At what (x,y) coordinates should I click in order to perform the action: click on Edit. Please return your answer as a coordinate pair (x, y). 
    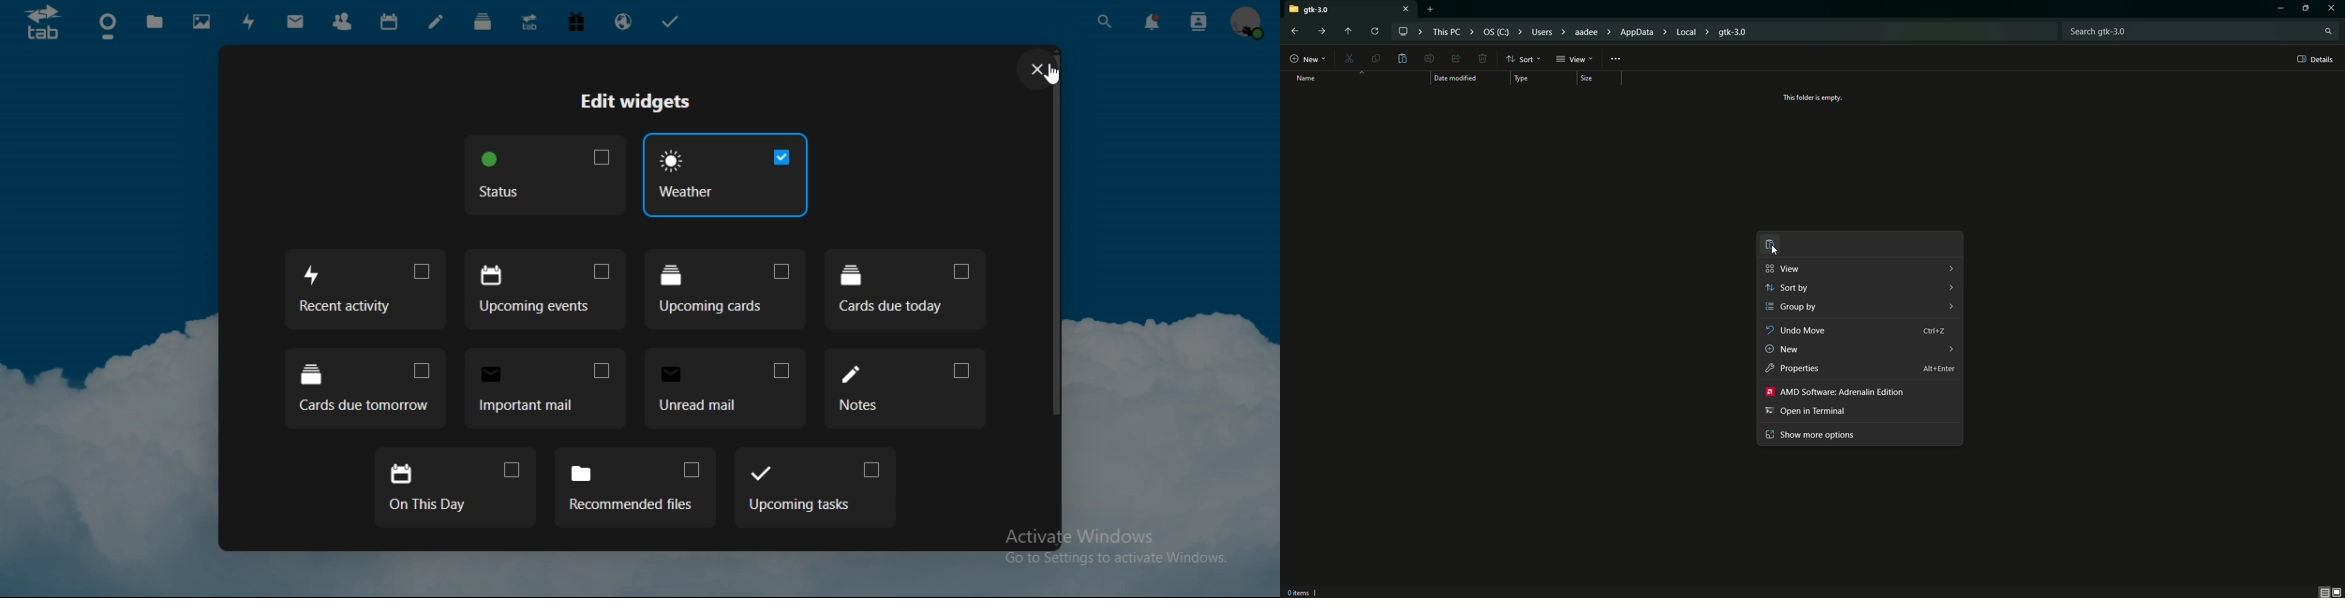
    Looking at the image, I should click on (1430, 58).